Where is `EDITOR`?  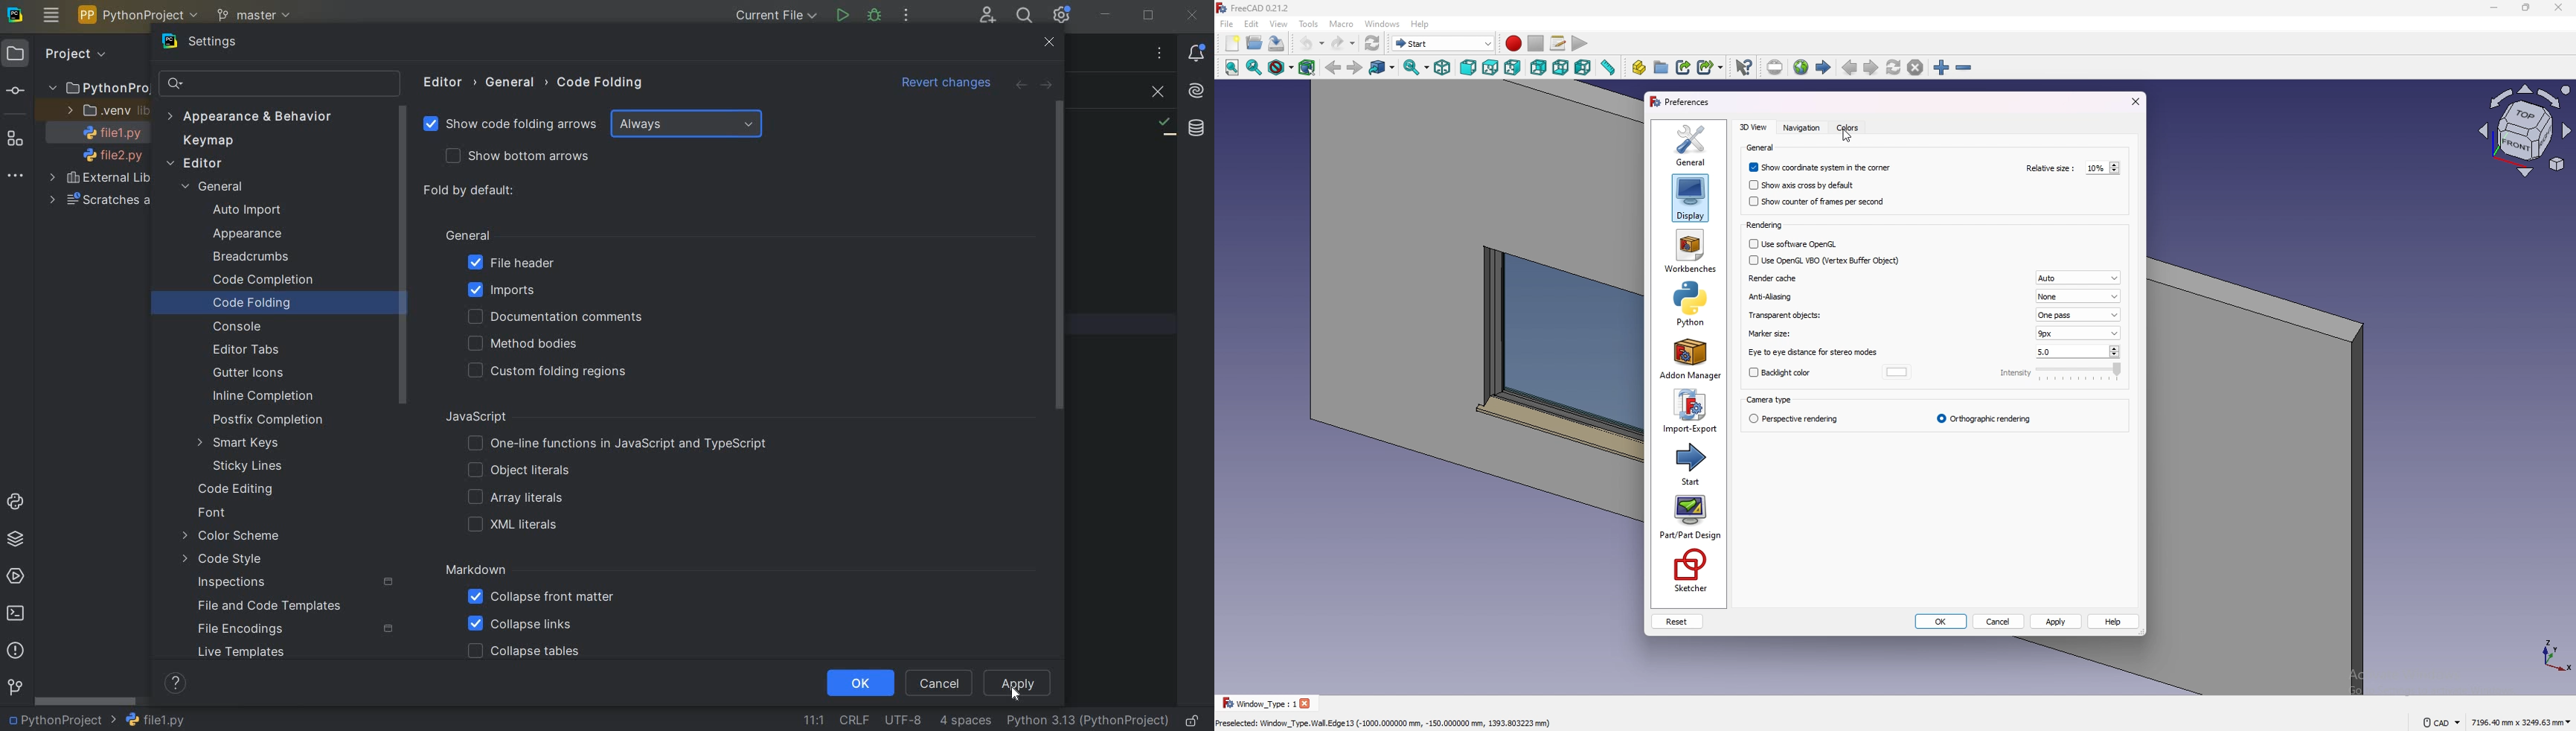 EDITOR is located at coordinates (446, 82).